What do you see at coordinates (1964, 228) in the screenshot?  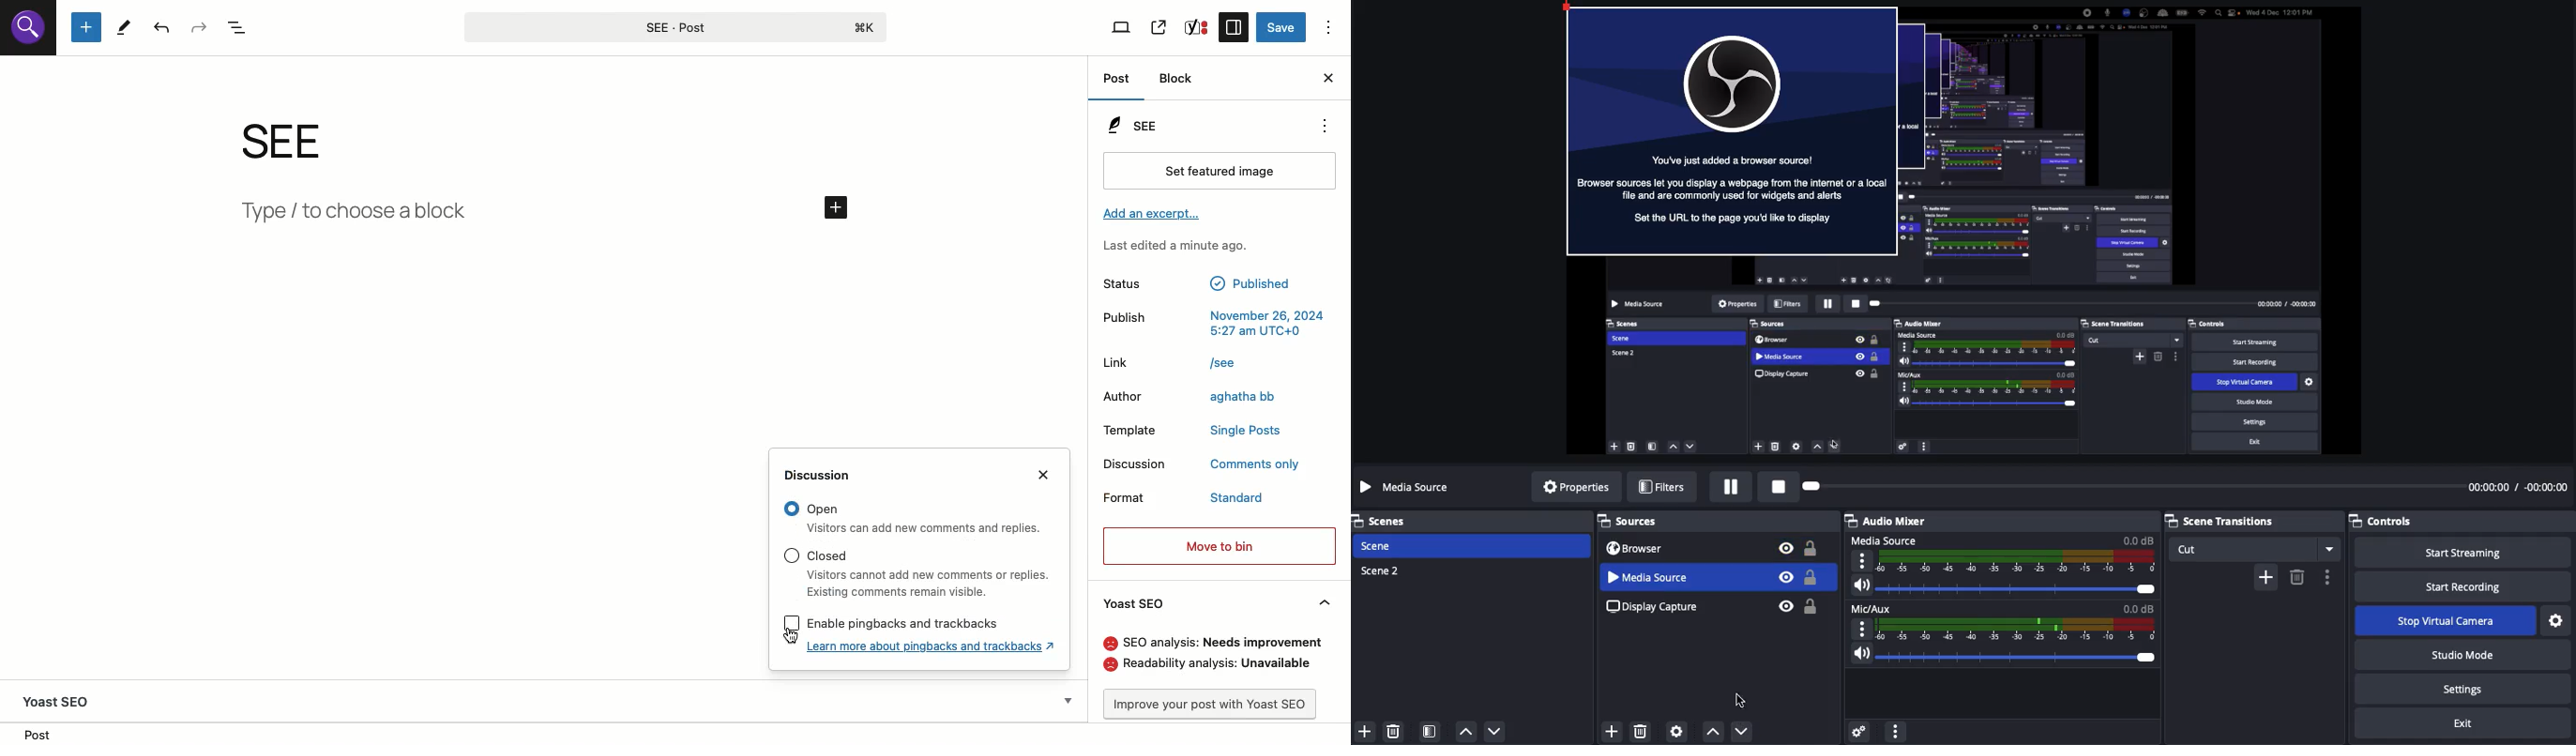 I see `Screen` at bounding box center [1964, 228].